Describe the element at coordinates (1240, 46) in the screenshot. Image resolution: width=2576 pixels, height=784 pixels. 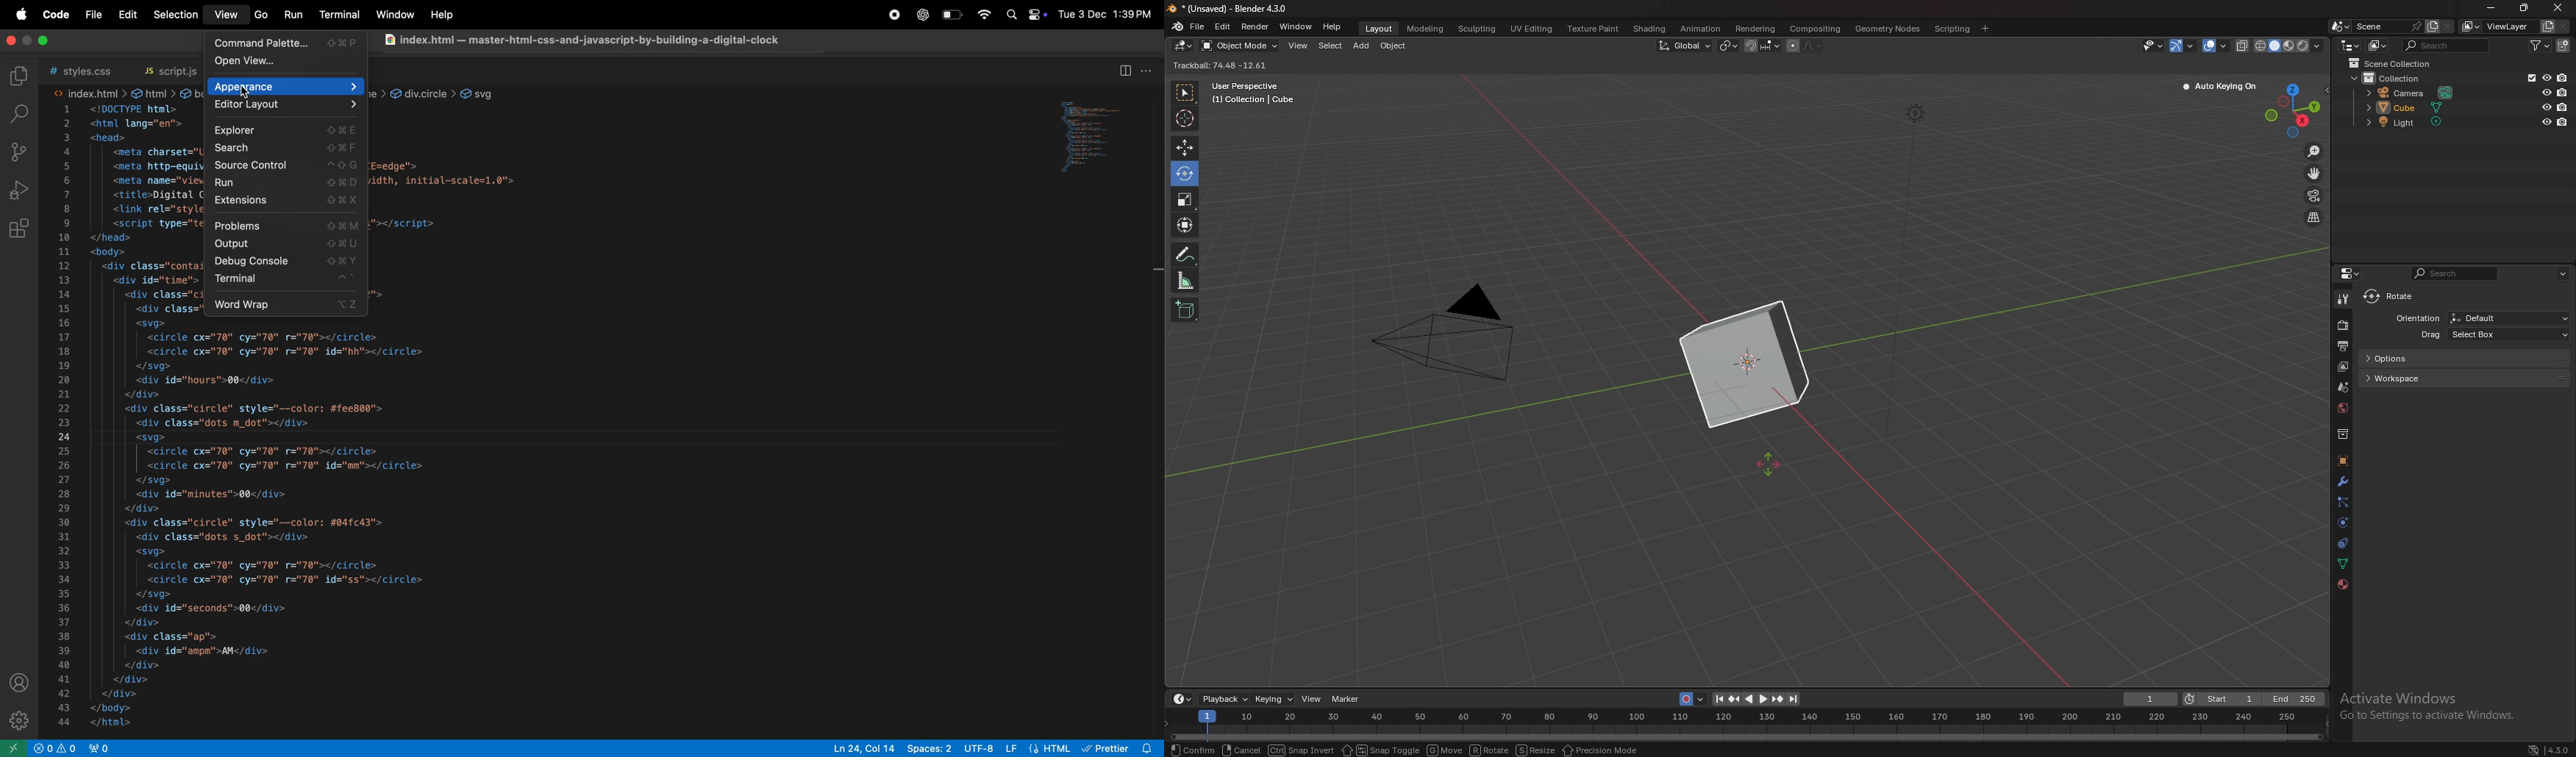
I see `object mode` at that location.